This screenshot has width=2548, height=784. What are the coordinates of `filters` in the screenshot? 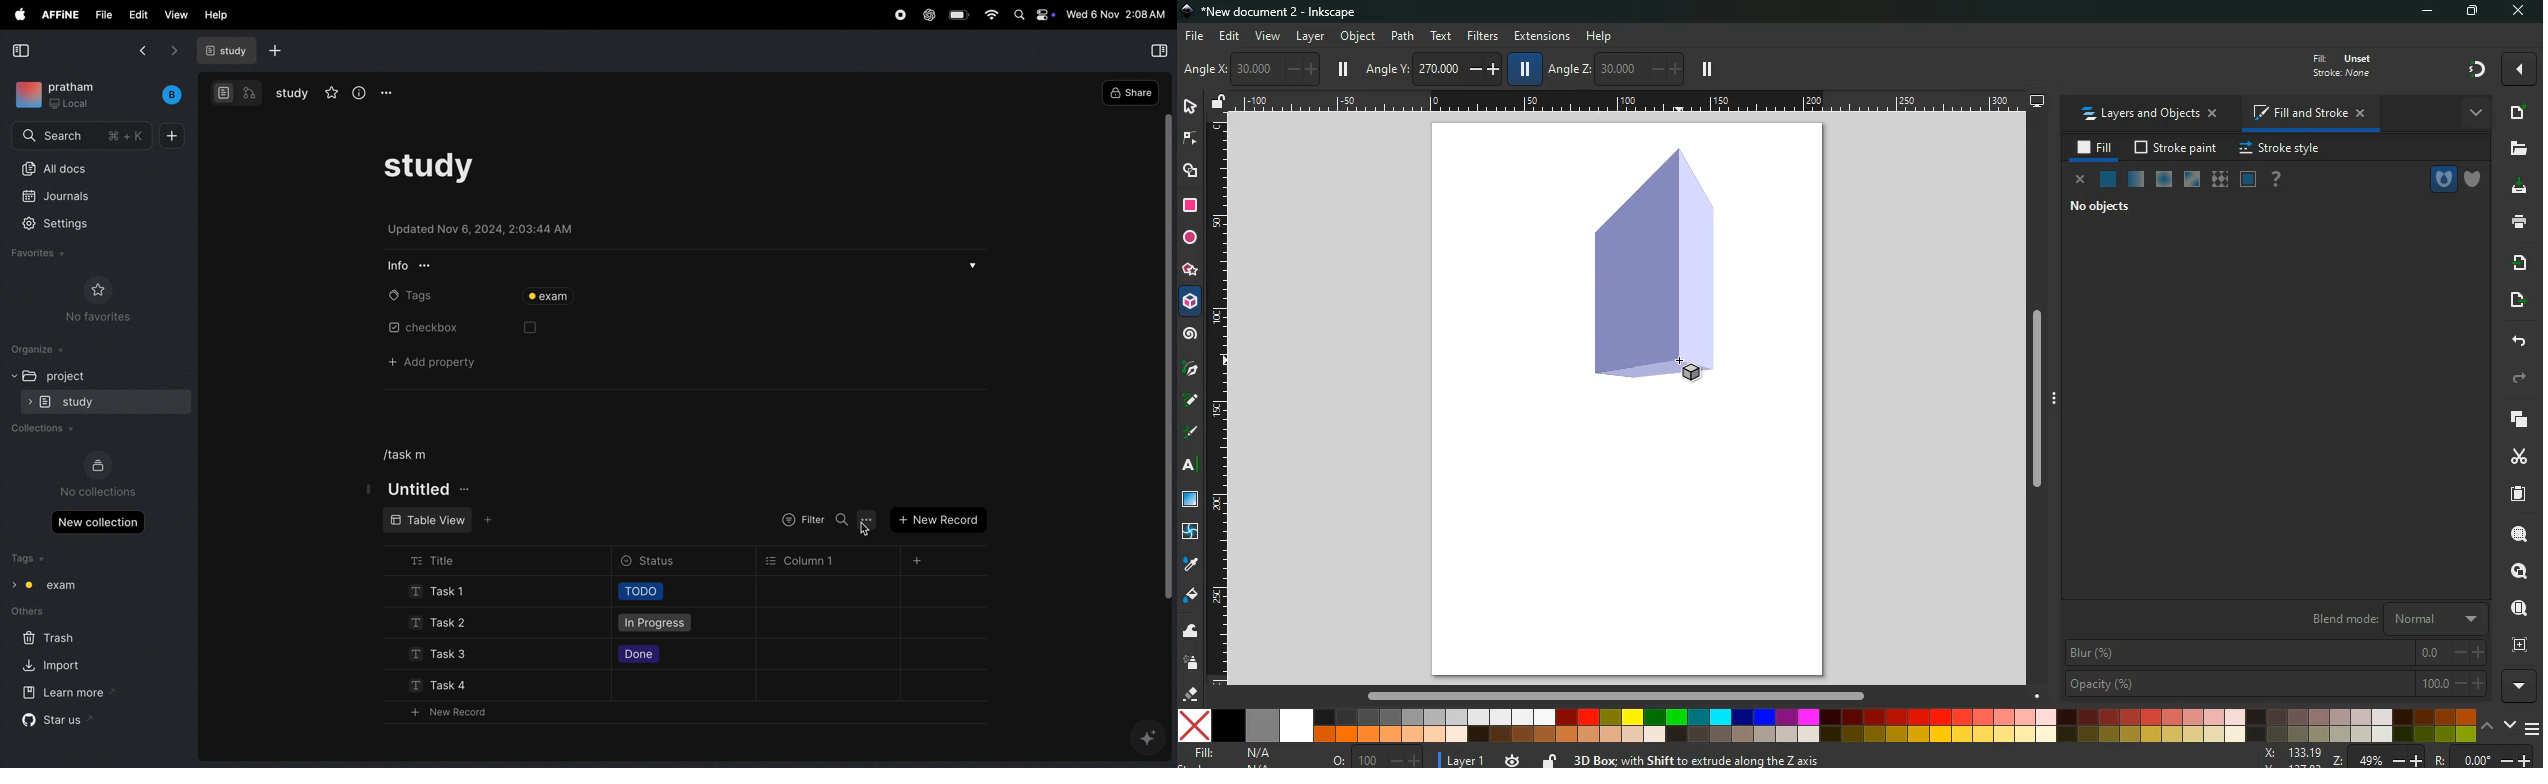 It's located at (1483, 35).